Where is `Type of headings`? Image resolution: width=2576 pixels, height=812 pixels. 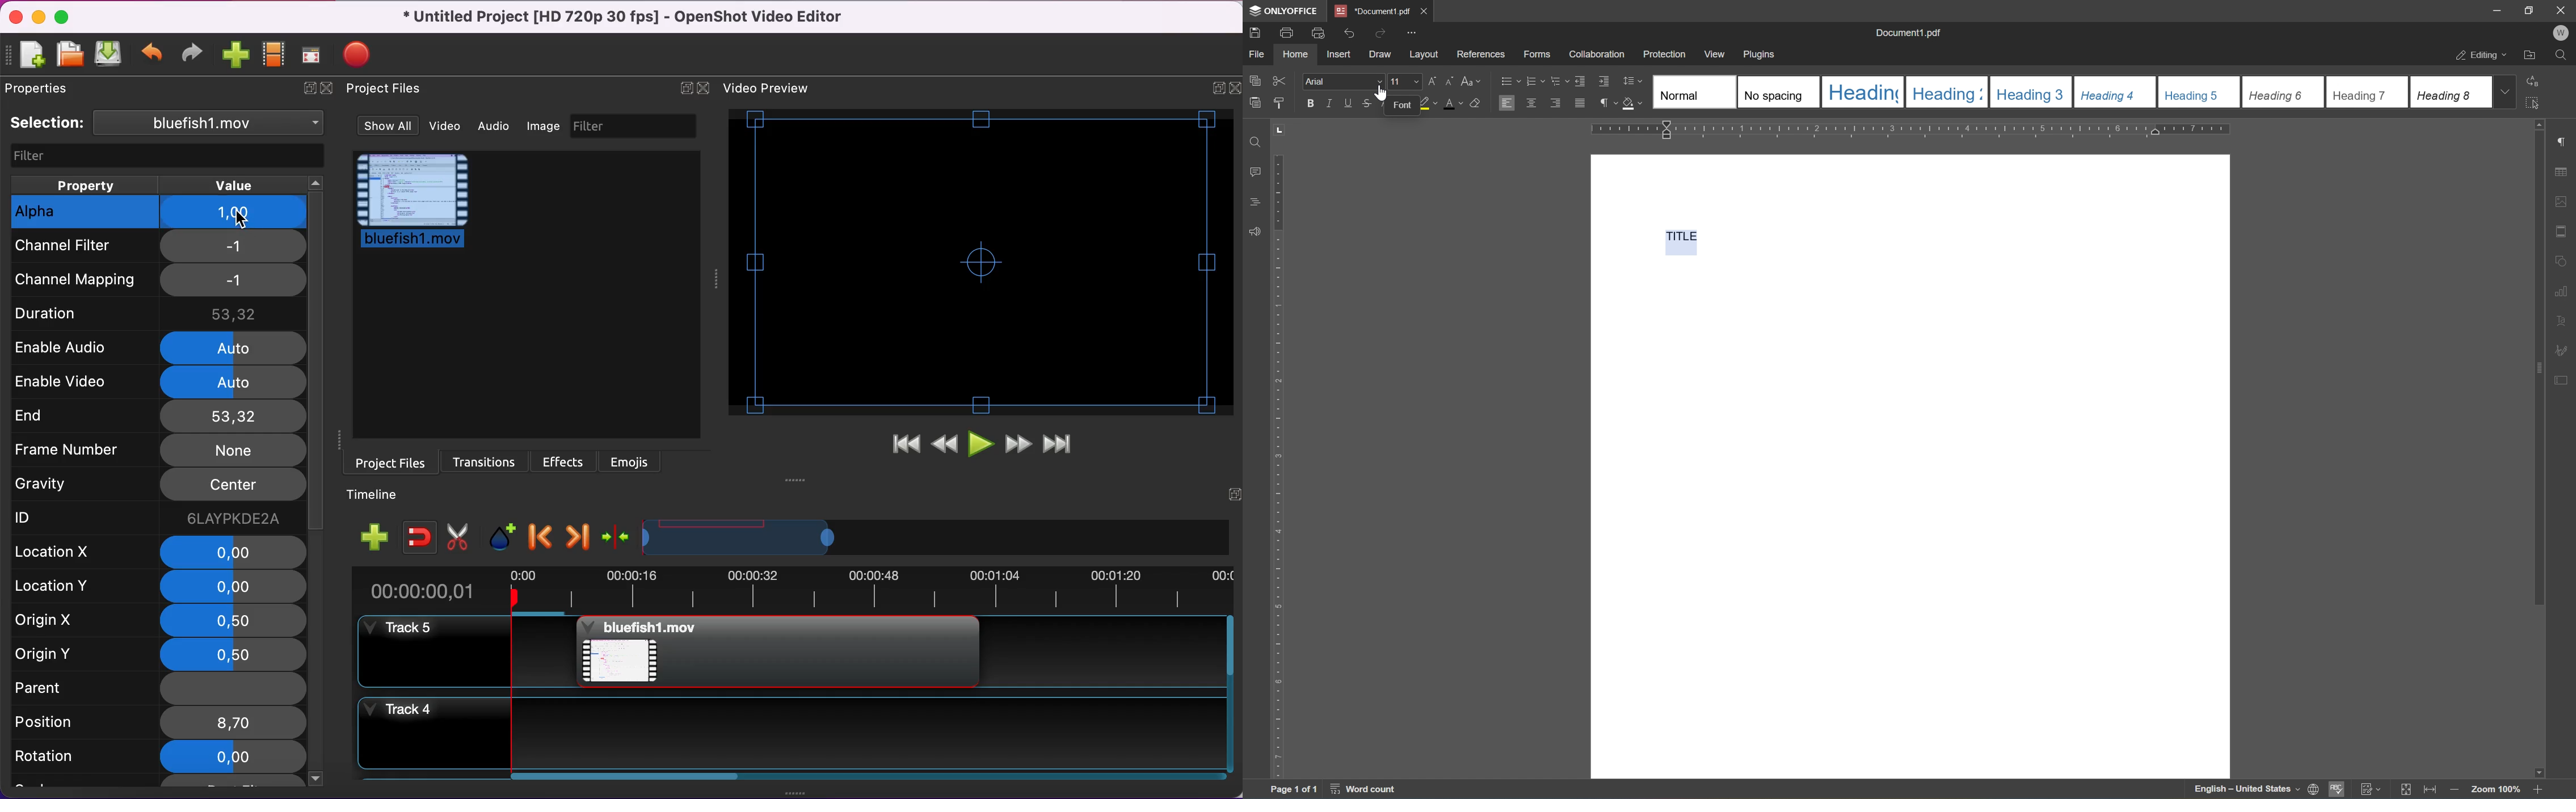 Type of headings is located at coordinates (2072, 92).